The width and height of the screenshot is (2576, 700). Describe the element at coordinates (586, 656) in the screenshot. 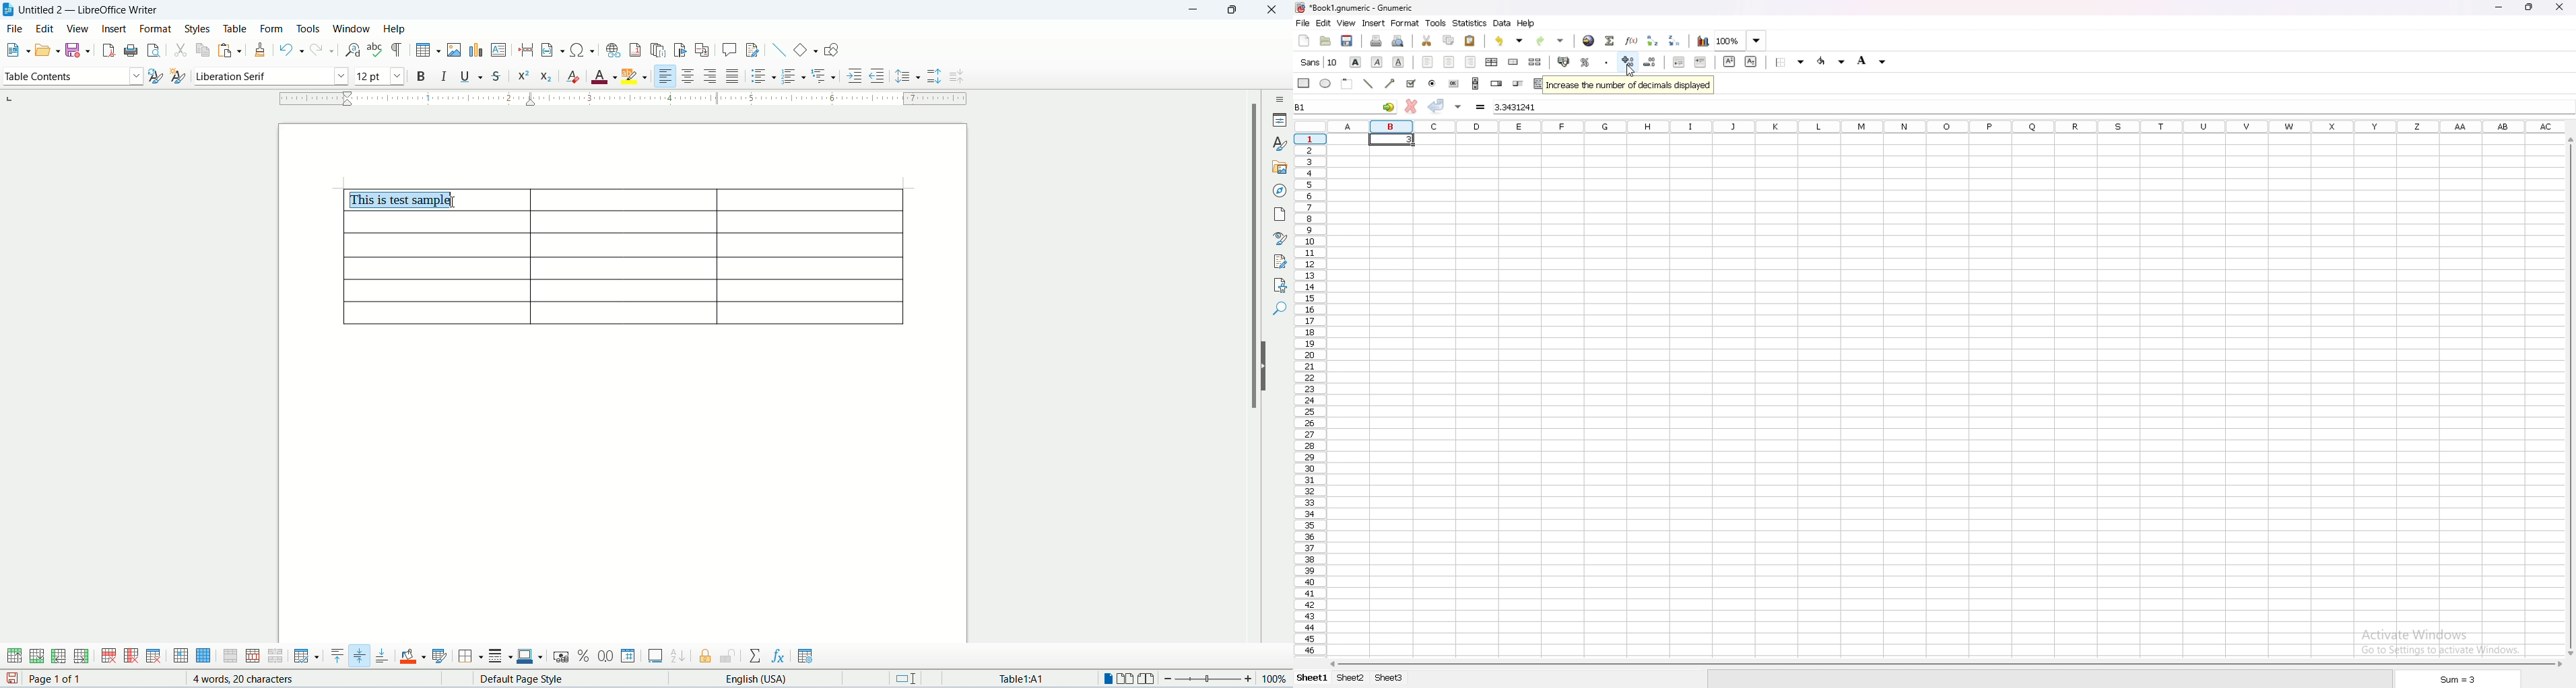

I see `percent format` at that location.